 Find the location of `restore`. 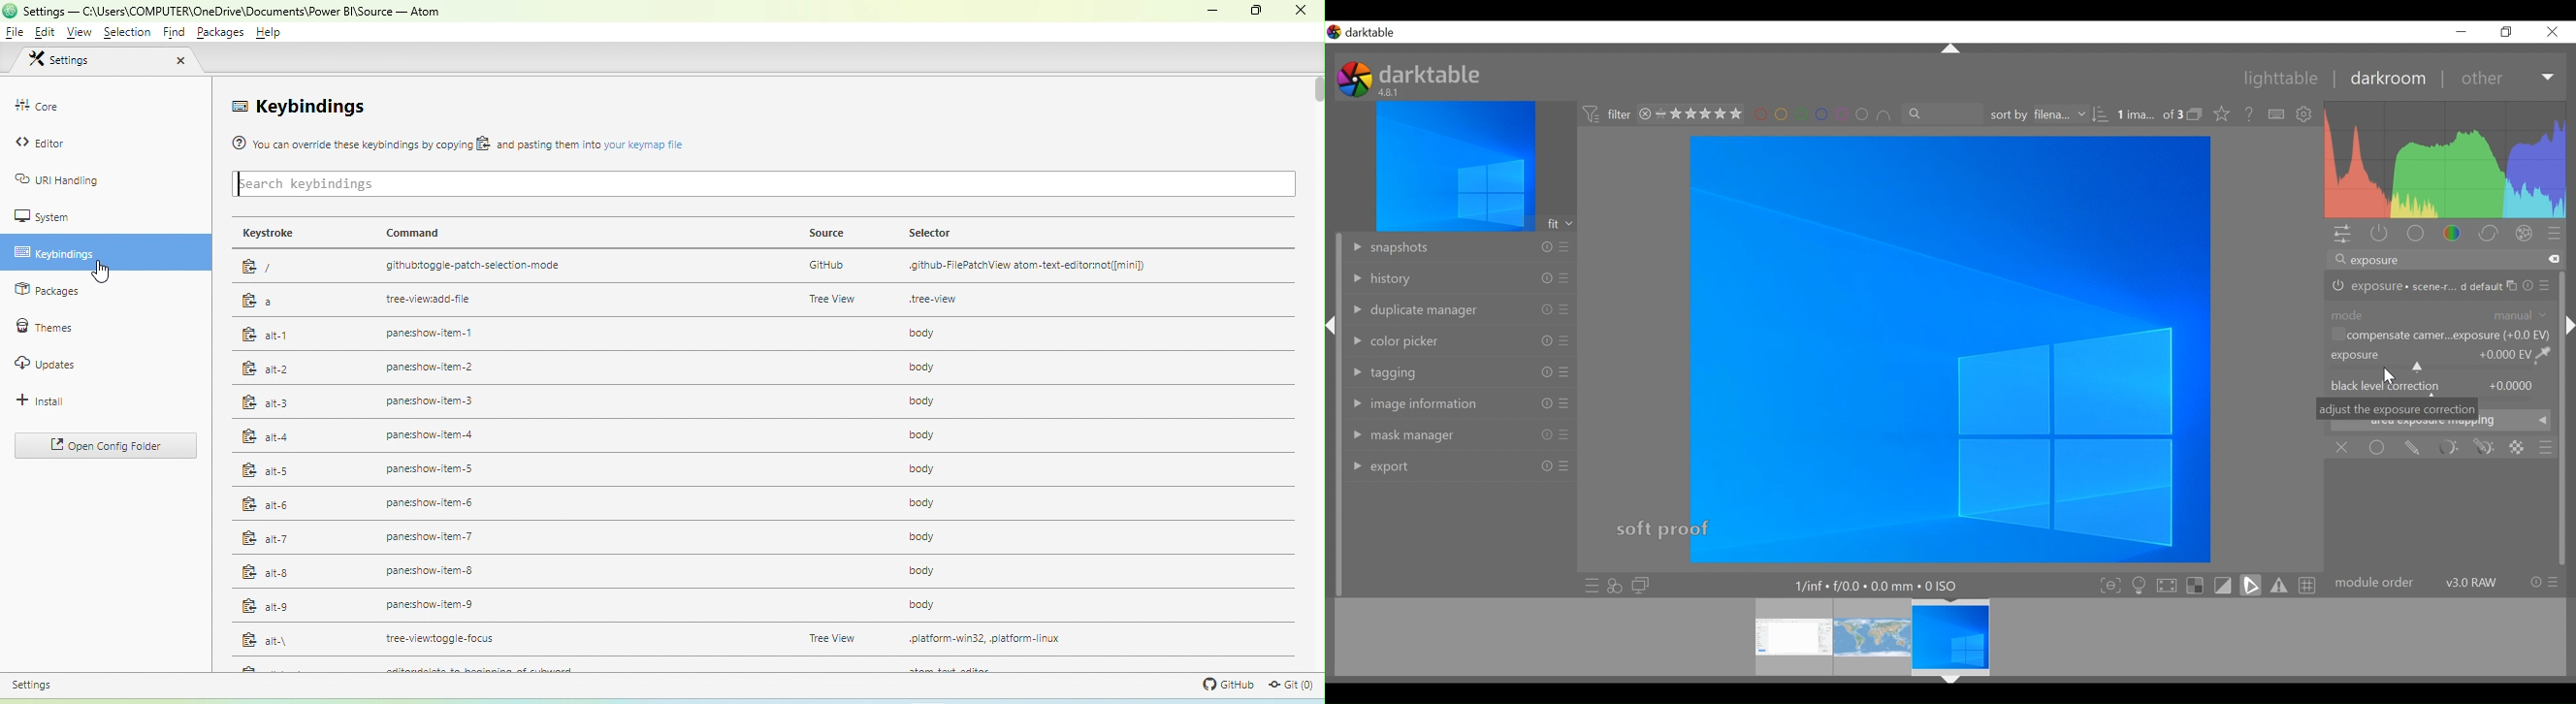

restore is located at coordinates (2505, 32).